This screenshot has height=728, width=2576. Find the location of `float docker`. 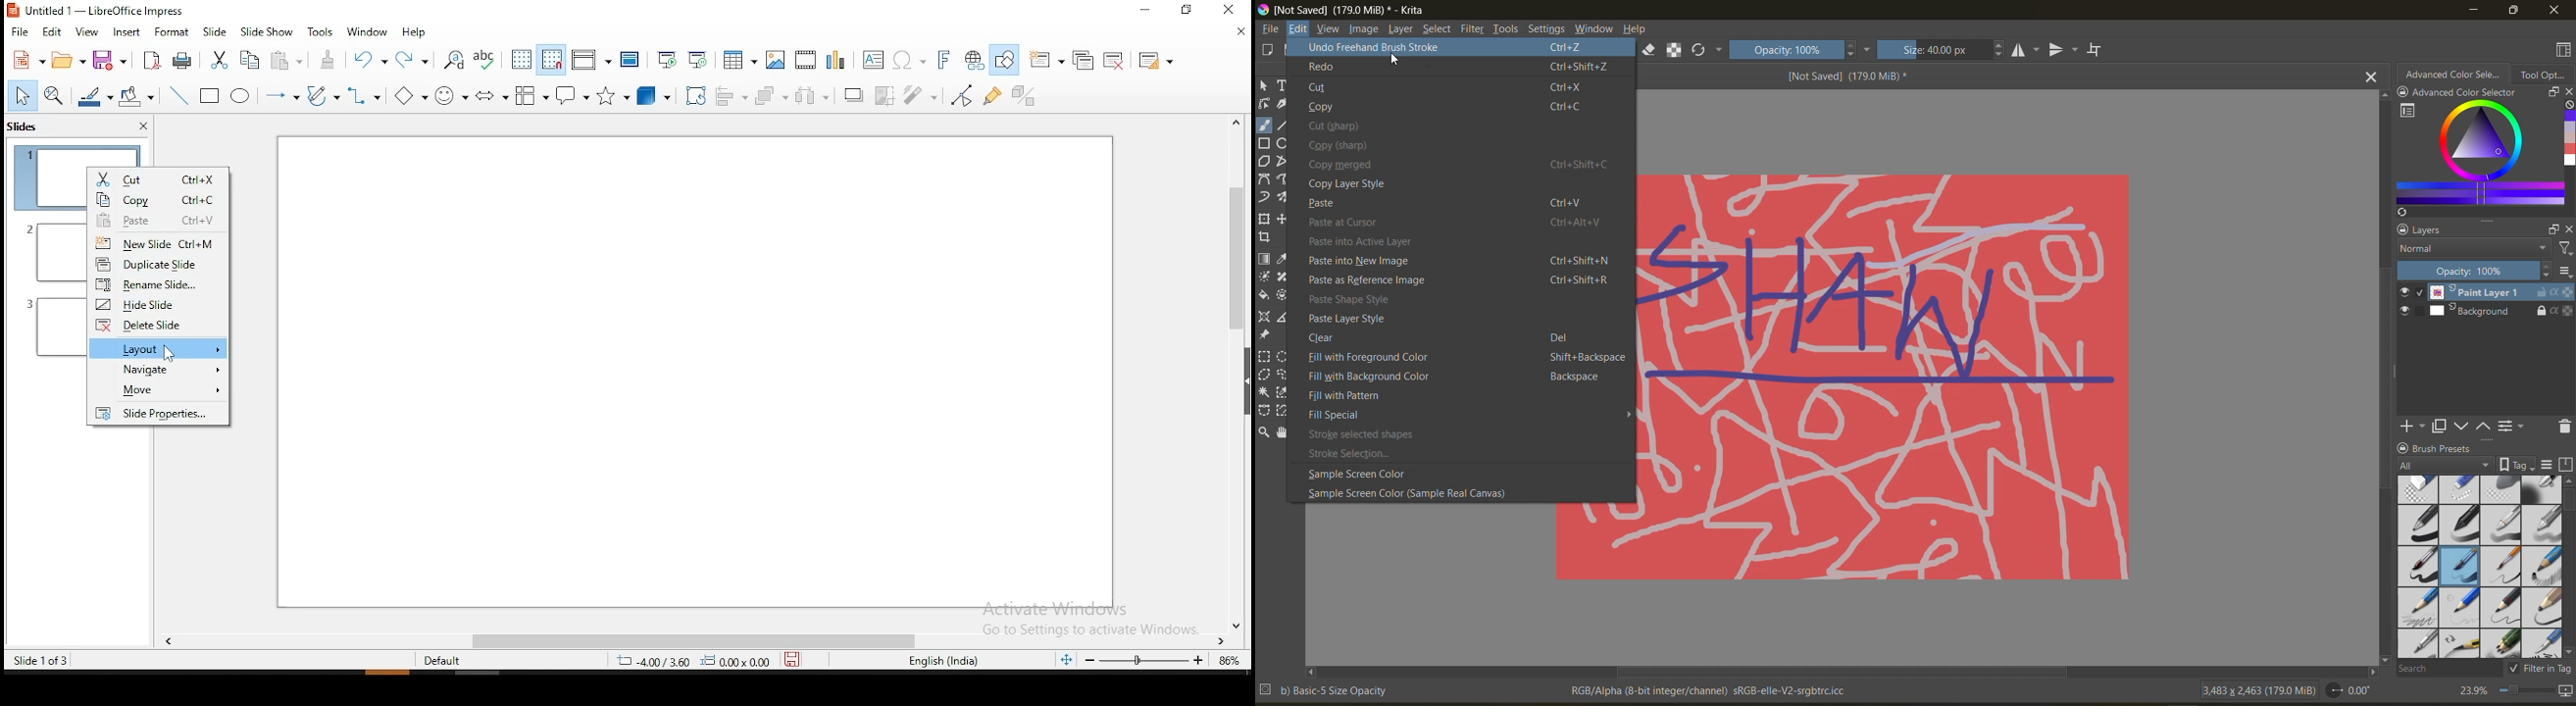

float docker is located at coordinates (2552, 228).